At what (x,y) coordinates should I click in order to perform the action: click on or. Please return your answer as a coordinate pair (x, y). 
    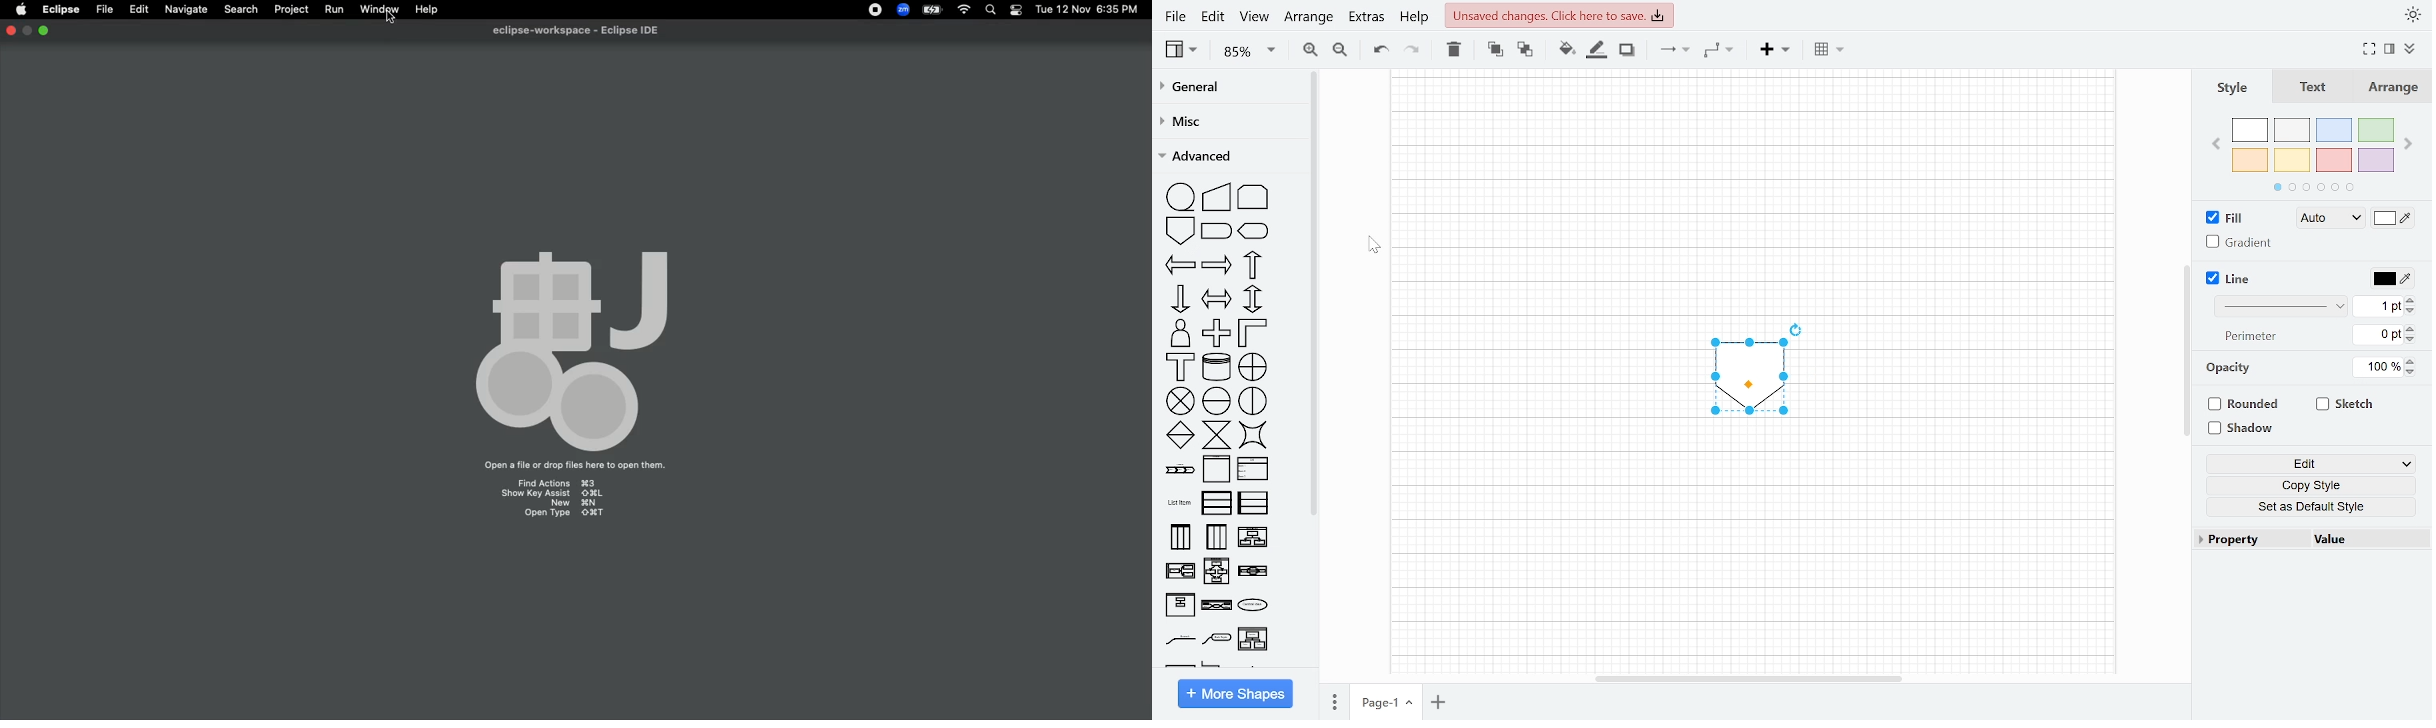
    Looking at the image, I should click on (1254, 368).